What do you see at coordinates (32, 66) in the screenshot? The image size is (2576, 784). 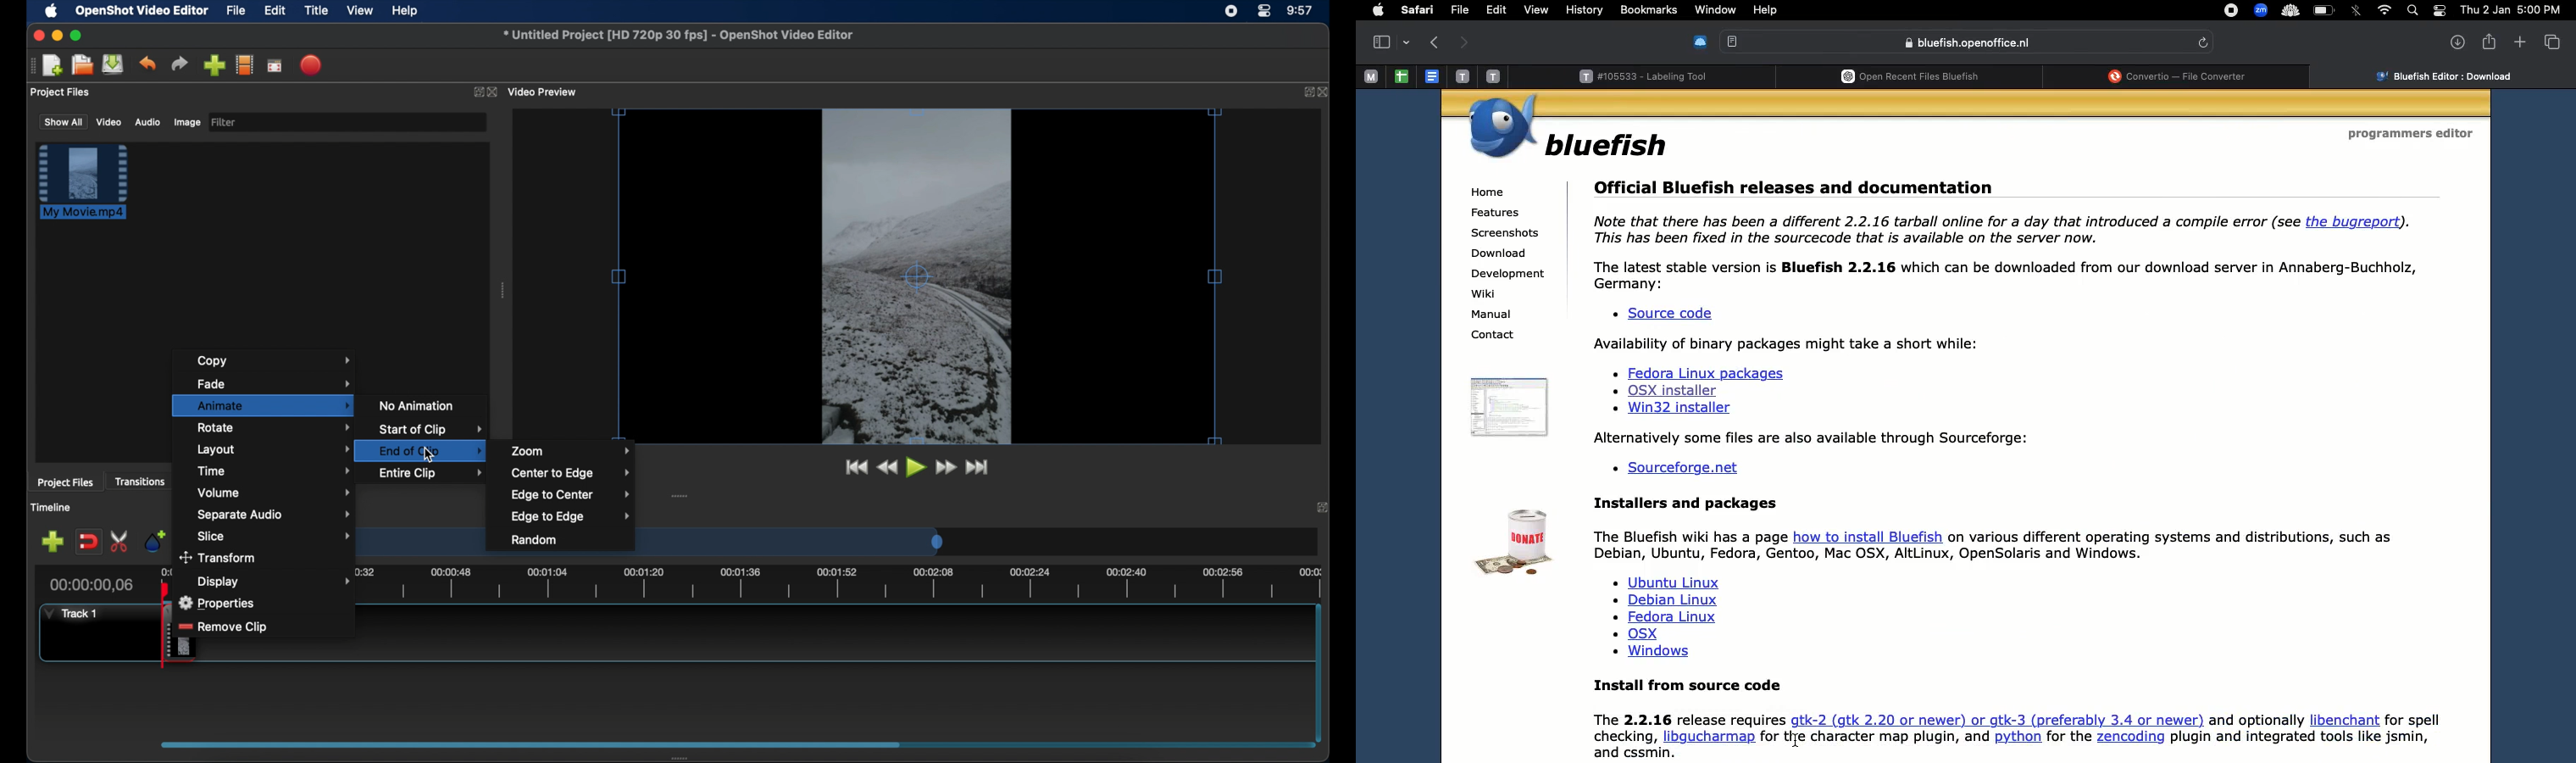 I see `drag handle` at bounding box center [32, 66].